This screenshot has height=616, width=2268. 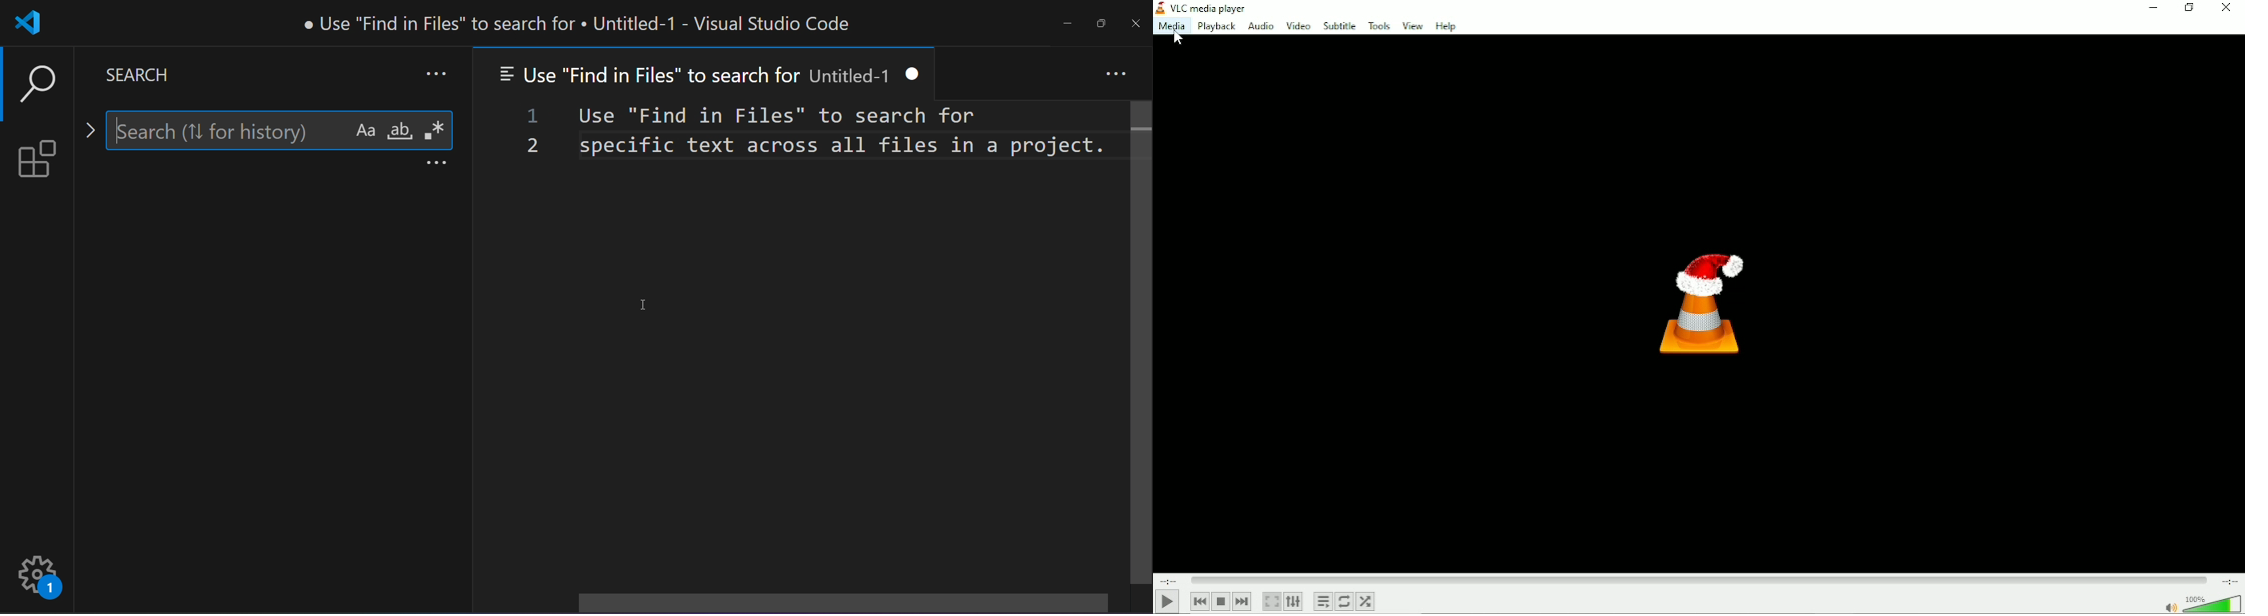 What do you see at coordinates (2188, 7) in the screenshot?
I see `Restore down` at bounding box center [2188, 7].